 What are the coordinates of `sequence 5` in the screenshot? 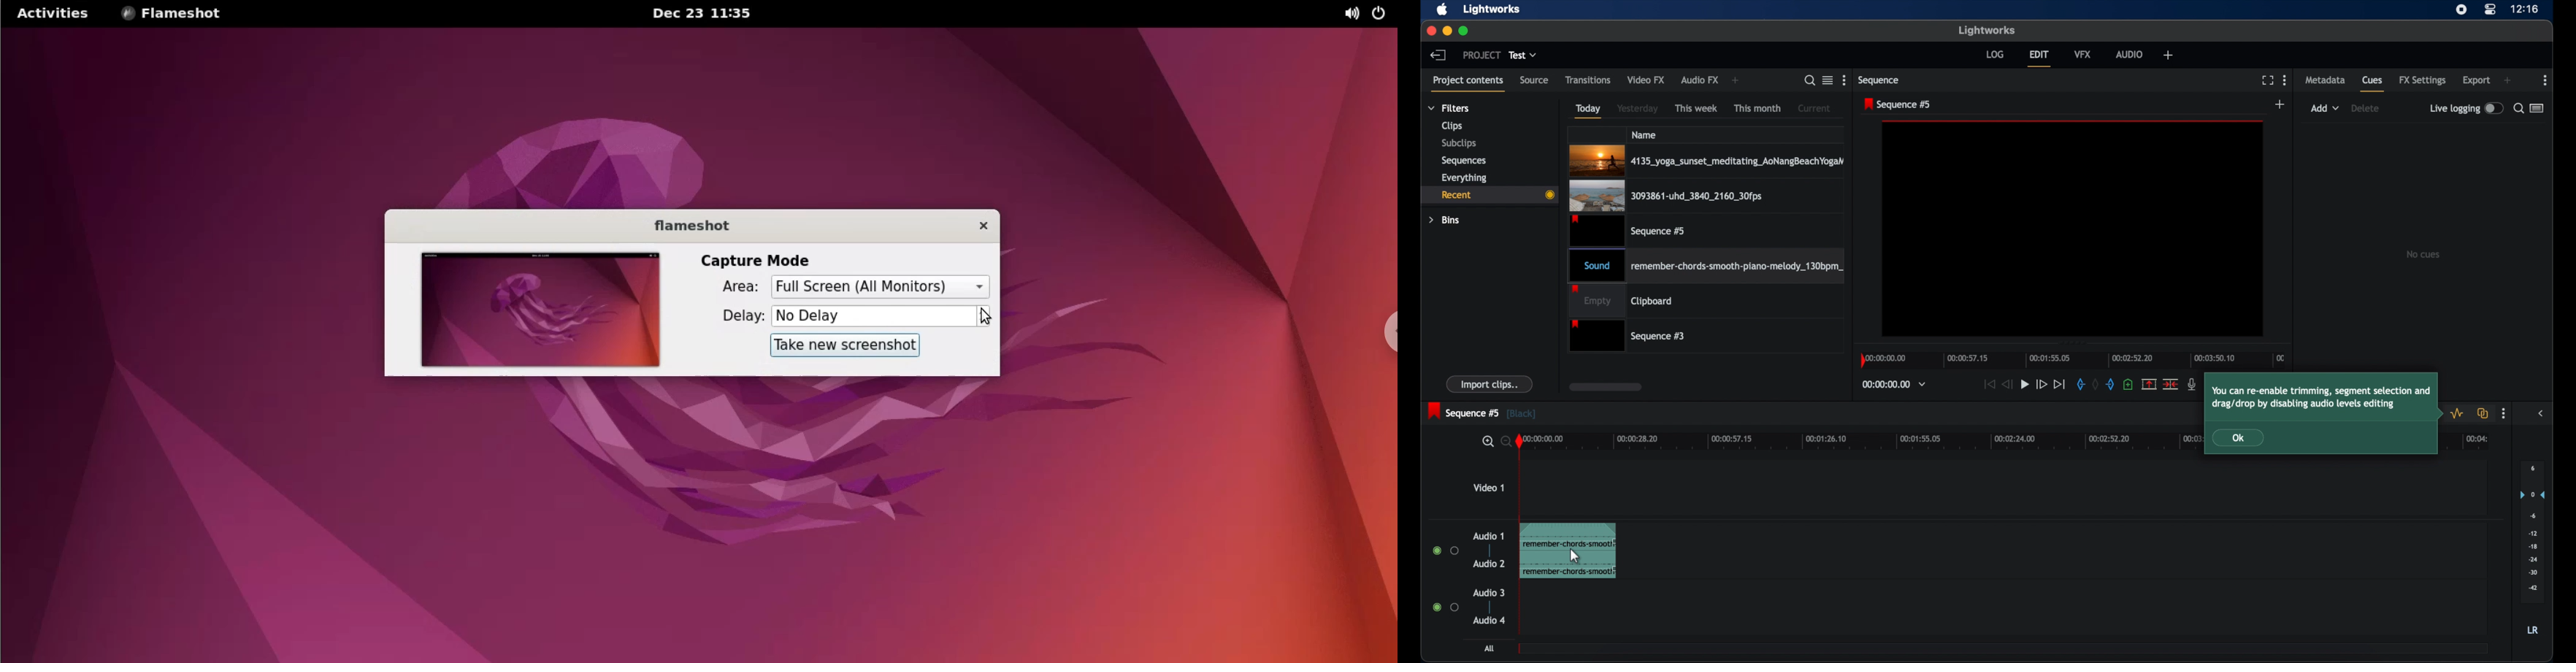 It's located at (1898, 104).